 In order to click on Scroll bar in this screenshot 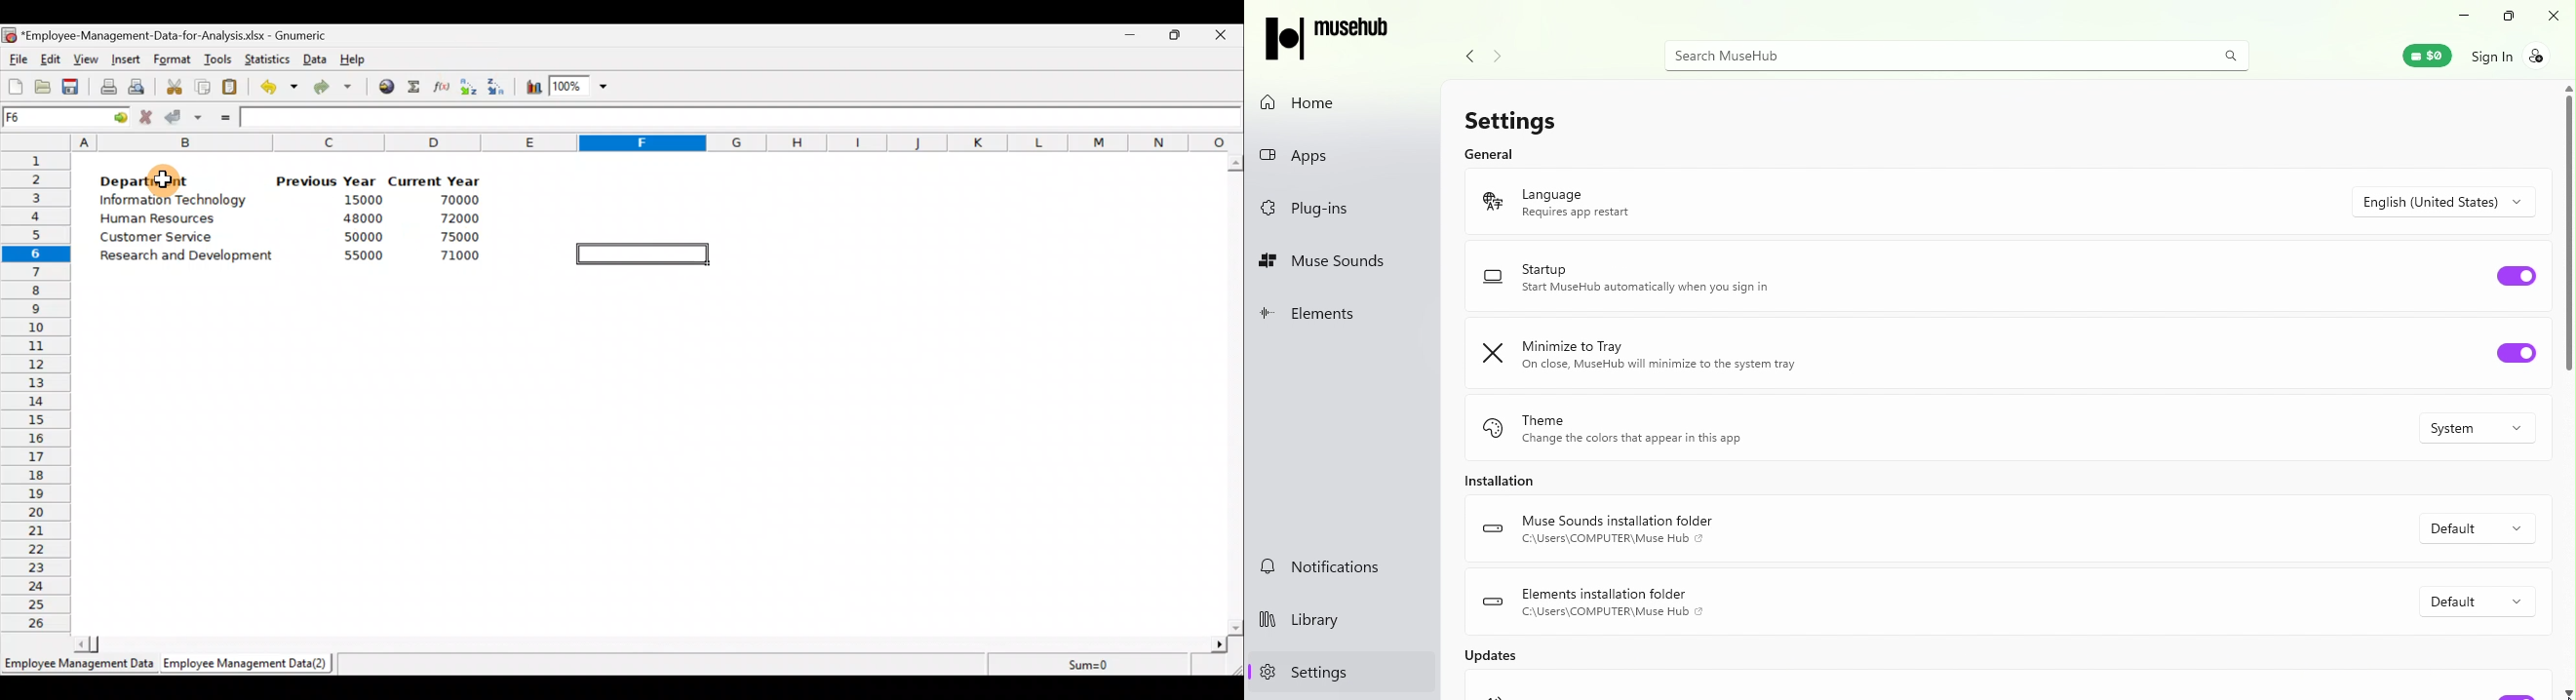, I will do `click(1235, 395)`.